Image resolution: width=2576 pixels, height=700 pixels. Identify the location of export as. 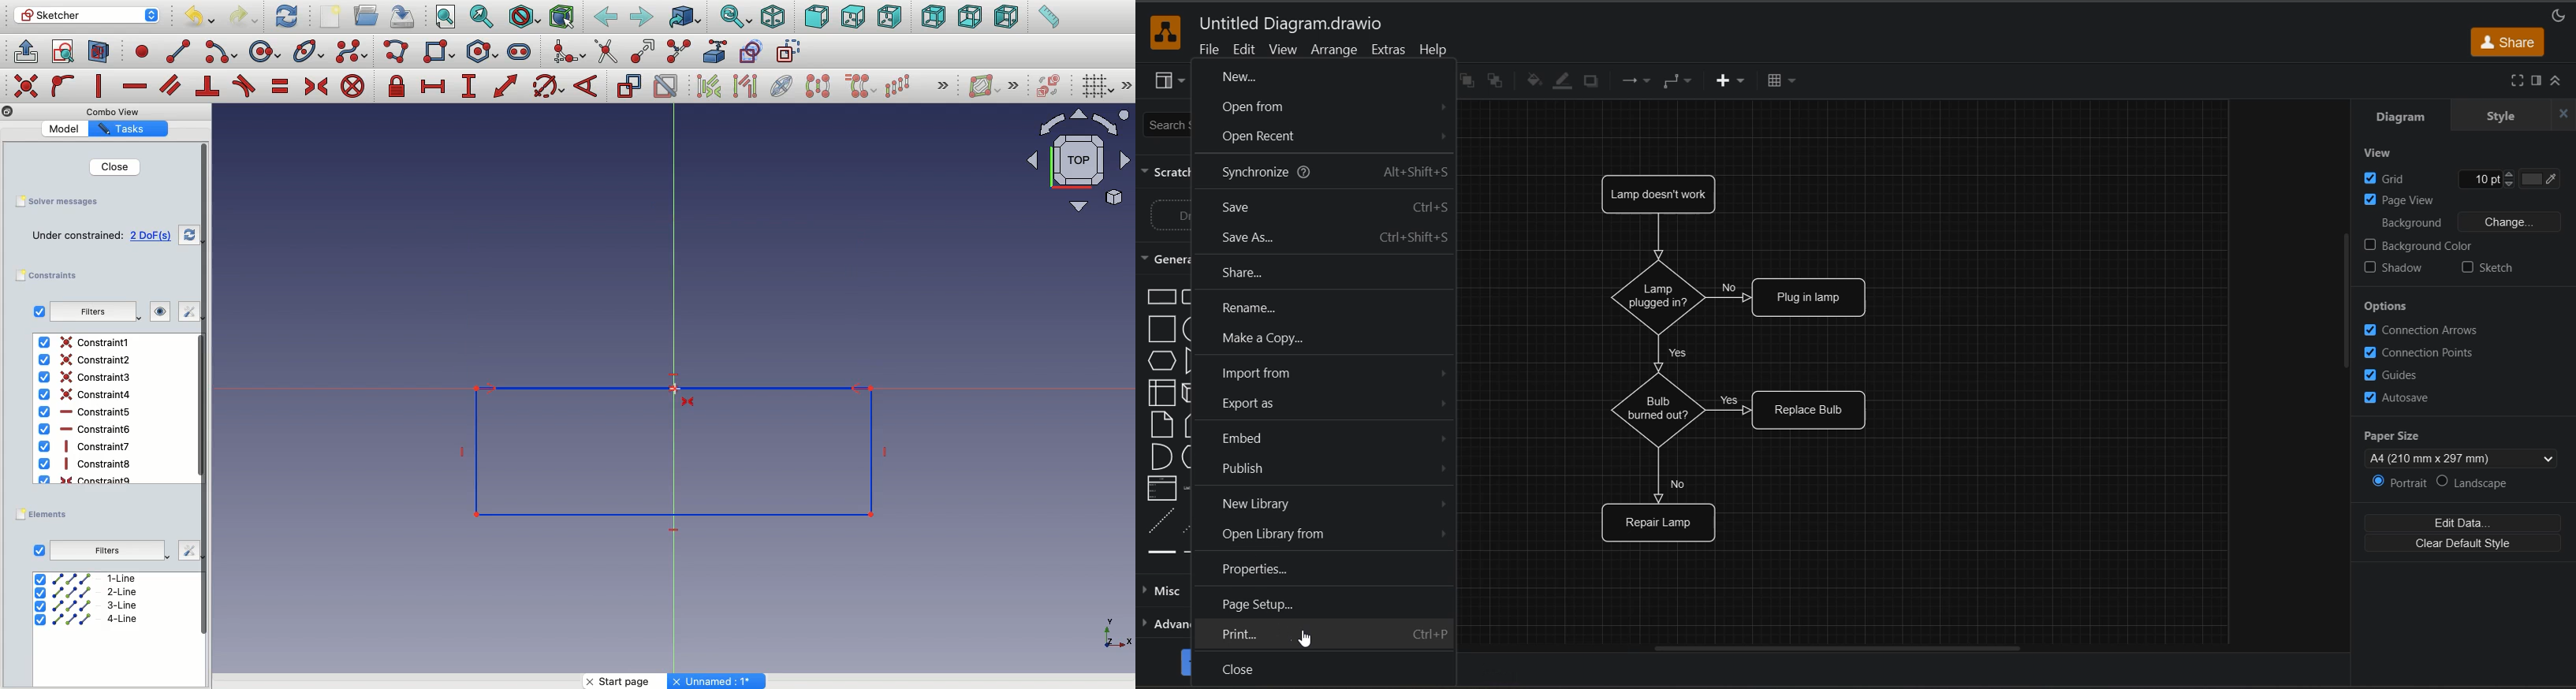
(1339, 401).